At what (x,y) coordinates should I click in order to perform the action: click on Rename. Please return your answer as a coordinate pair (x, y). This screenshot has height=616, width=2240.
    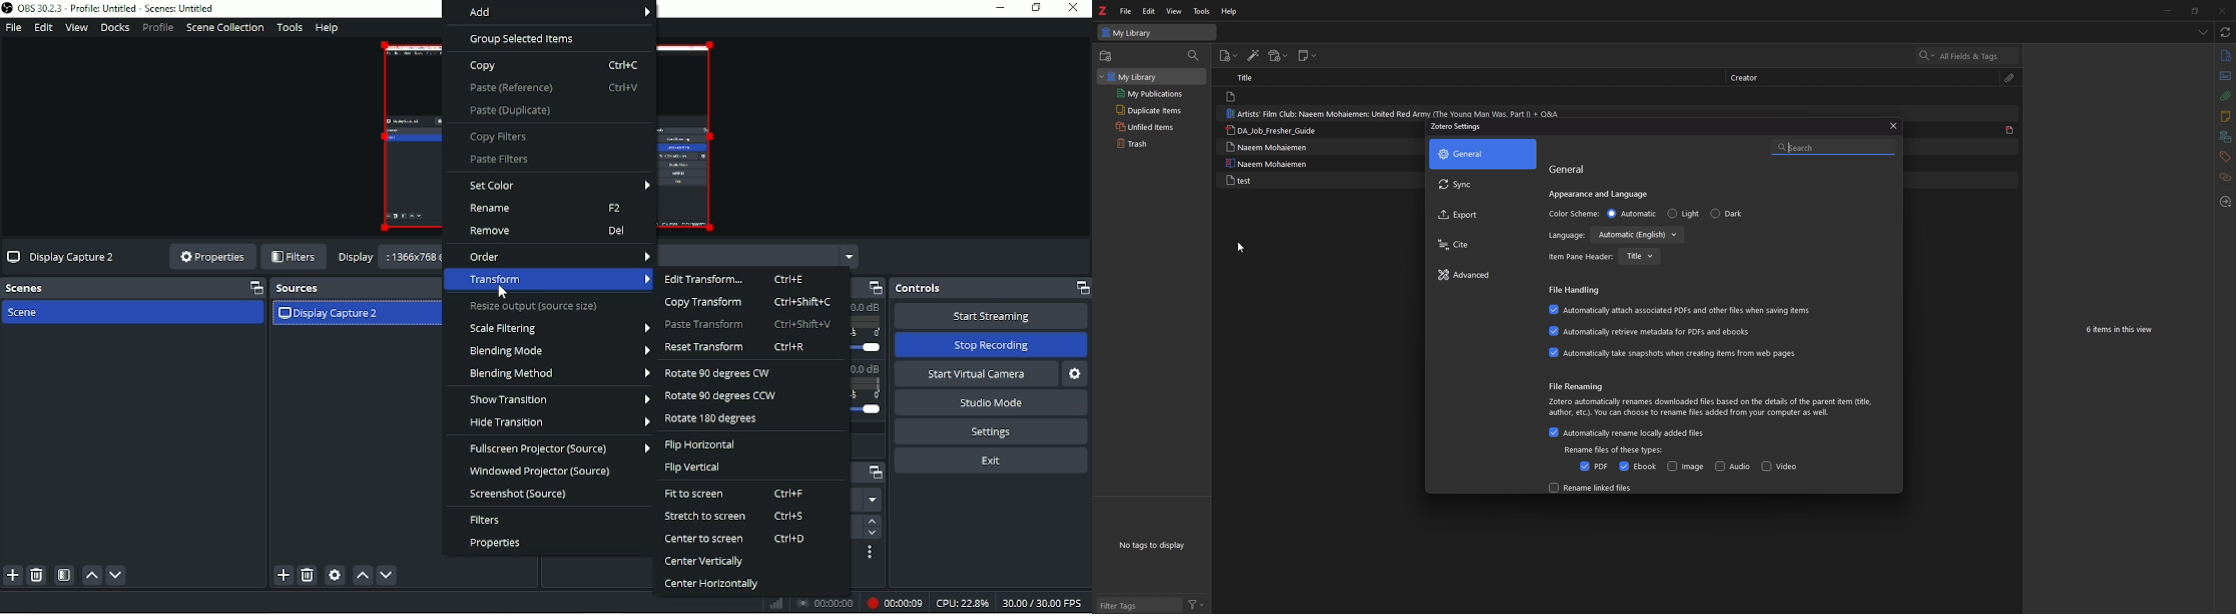
    Looking at the image, I should click on (548, 209).